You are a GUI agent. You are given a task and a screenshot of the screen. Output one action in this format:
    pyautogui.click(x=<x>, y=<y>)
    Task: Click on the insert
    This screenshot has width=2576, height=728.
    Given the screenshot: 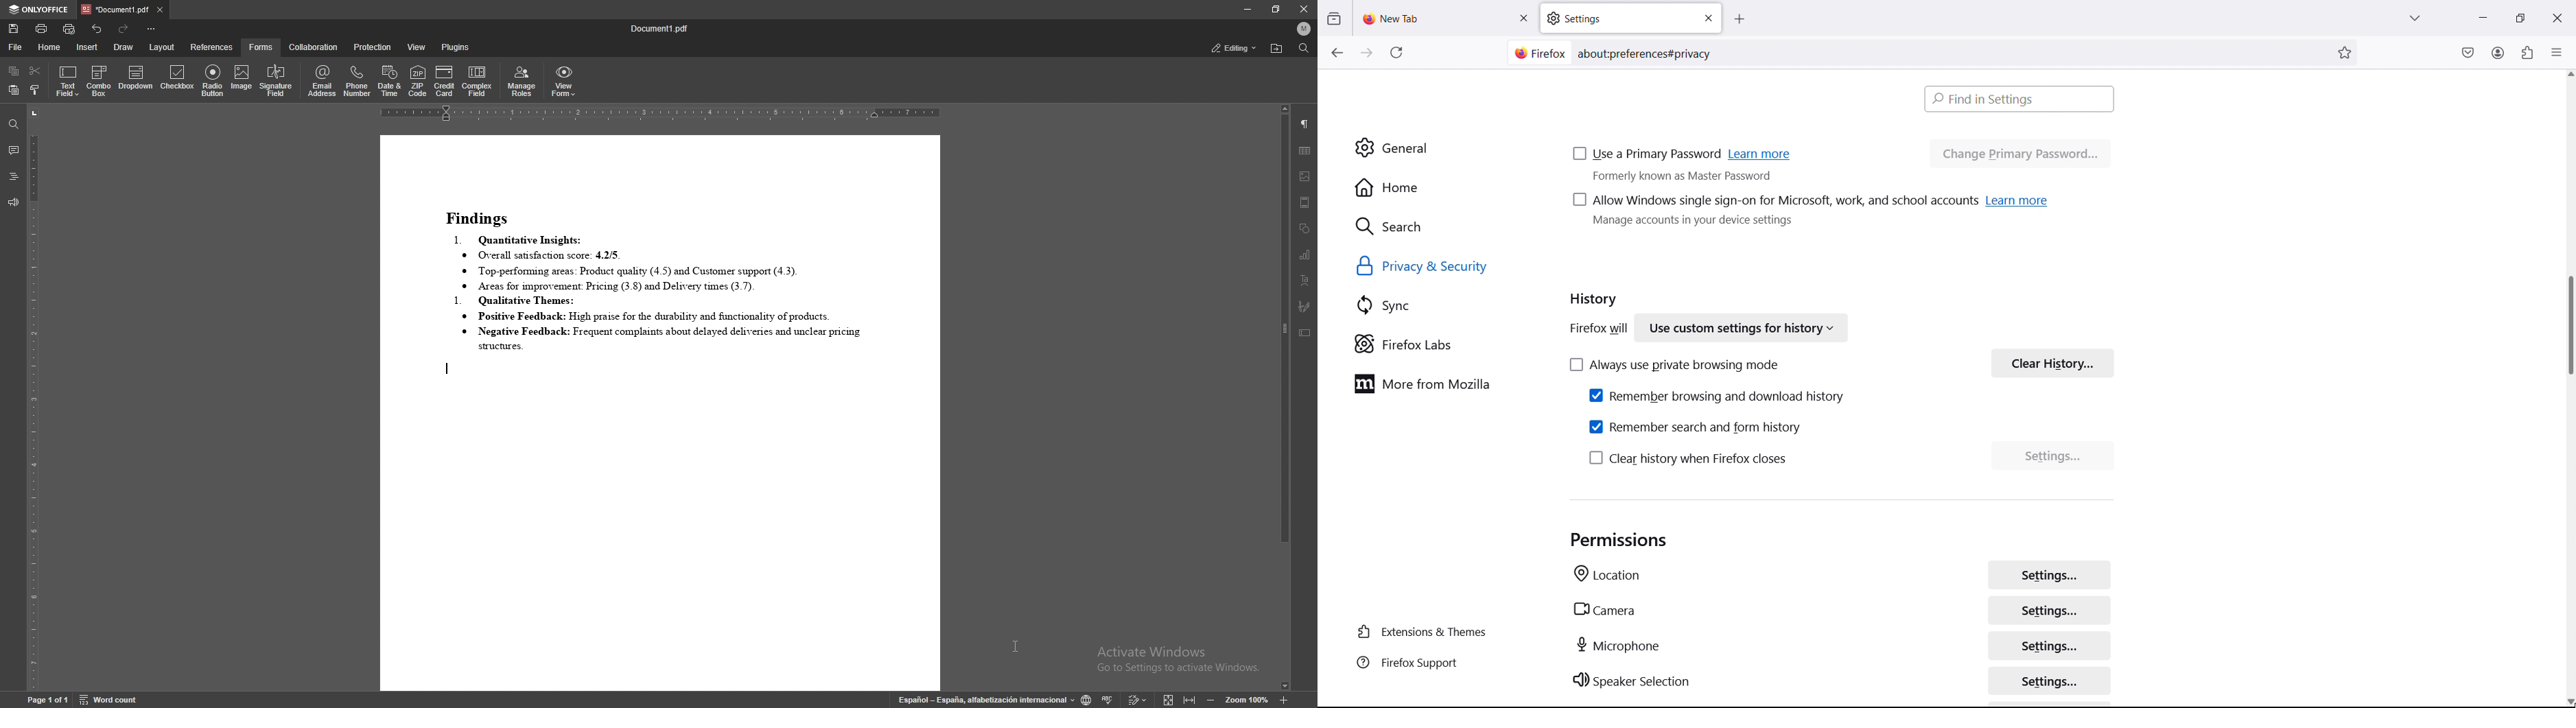 What is the action you would take?
    pyautogui.click(x=86, y=47)
    